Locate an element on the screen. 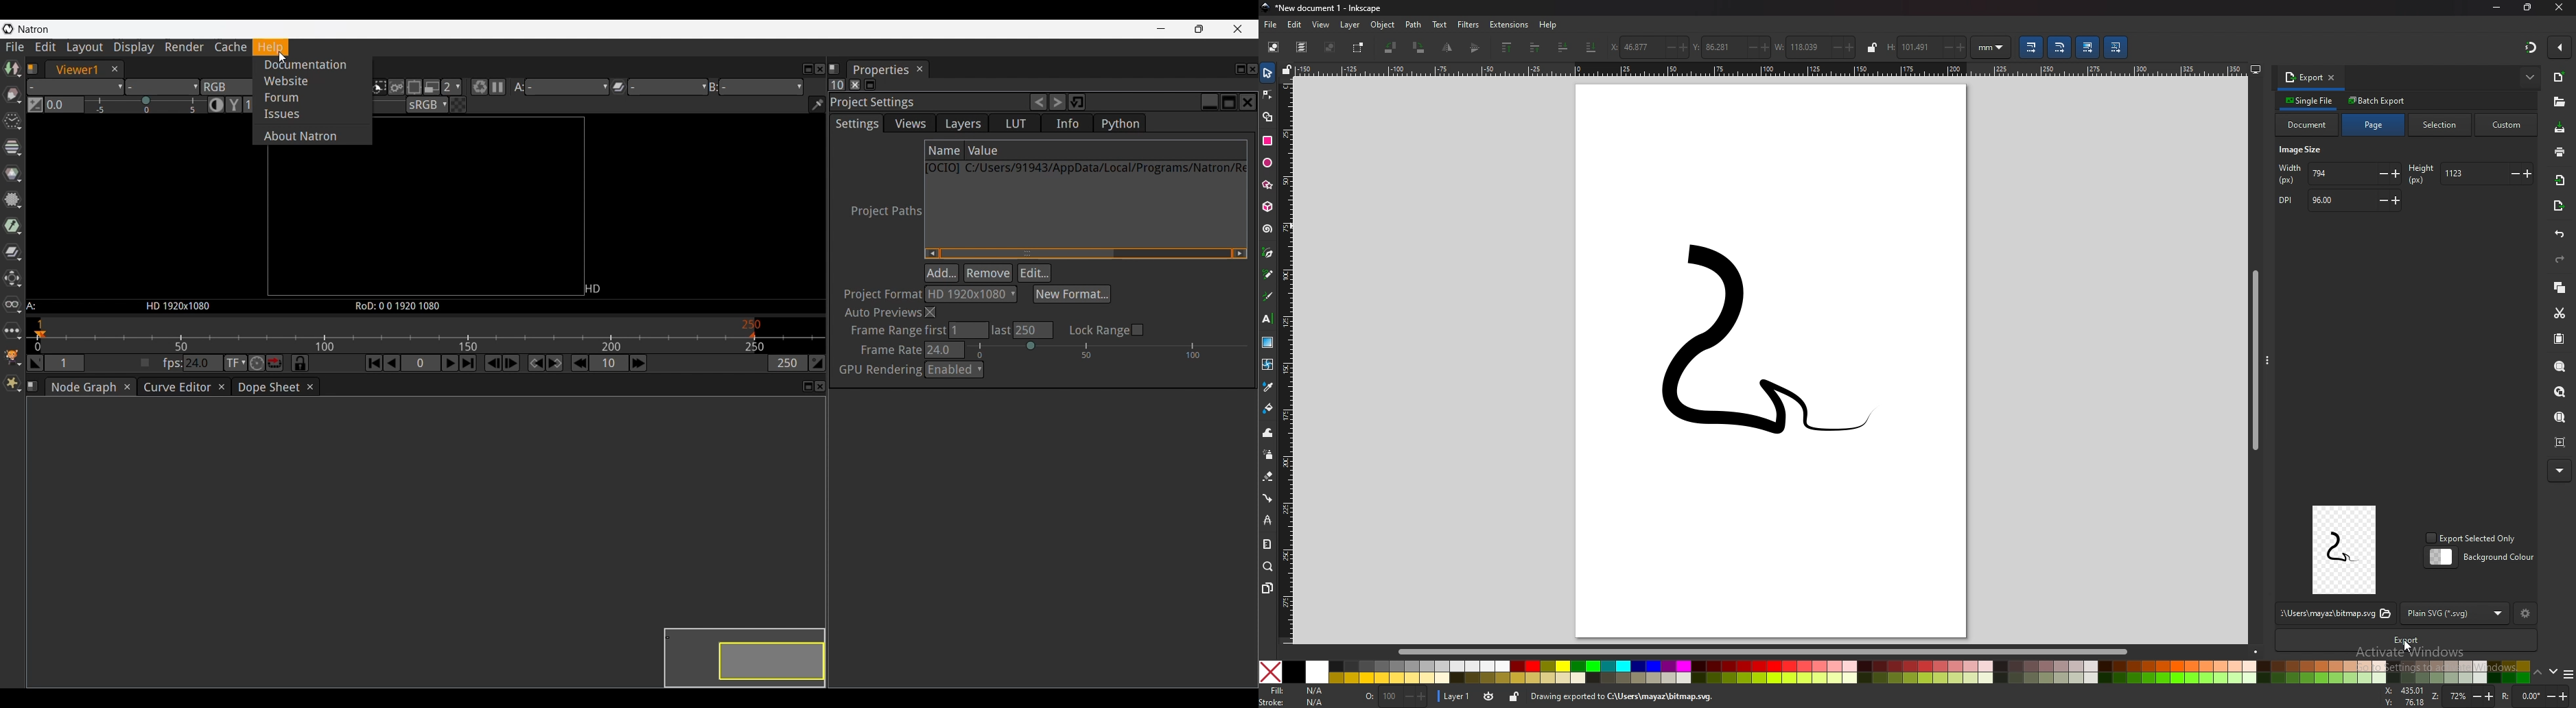 This screenshot has height=728, width=2576. more is located at coordinates (2558, 471).